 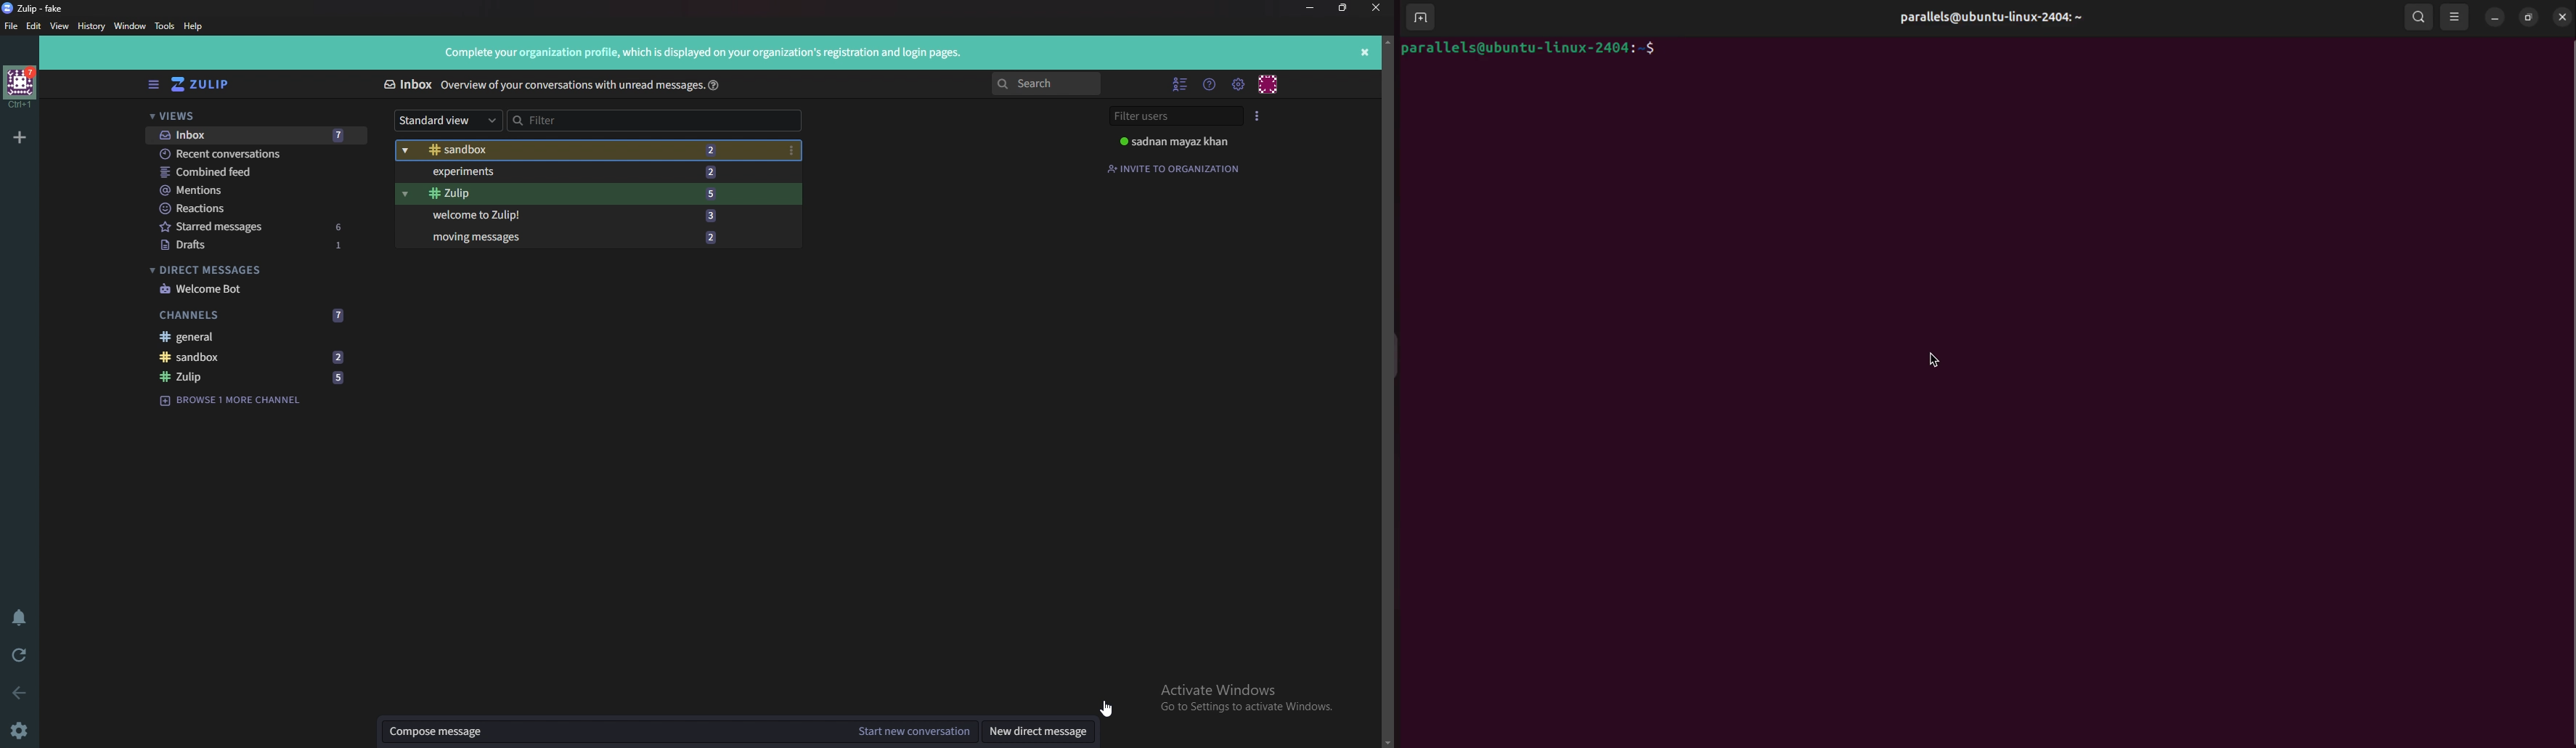 What do you see at coordinates (1044, 84) in the screenshot?
I see `search` at bounding box center [1044, 84].